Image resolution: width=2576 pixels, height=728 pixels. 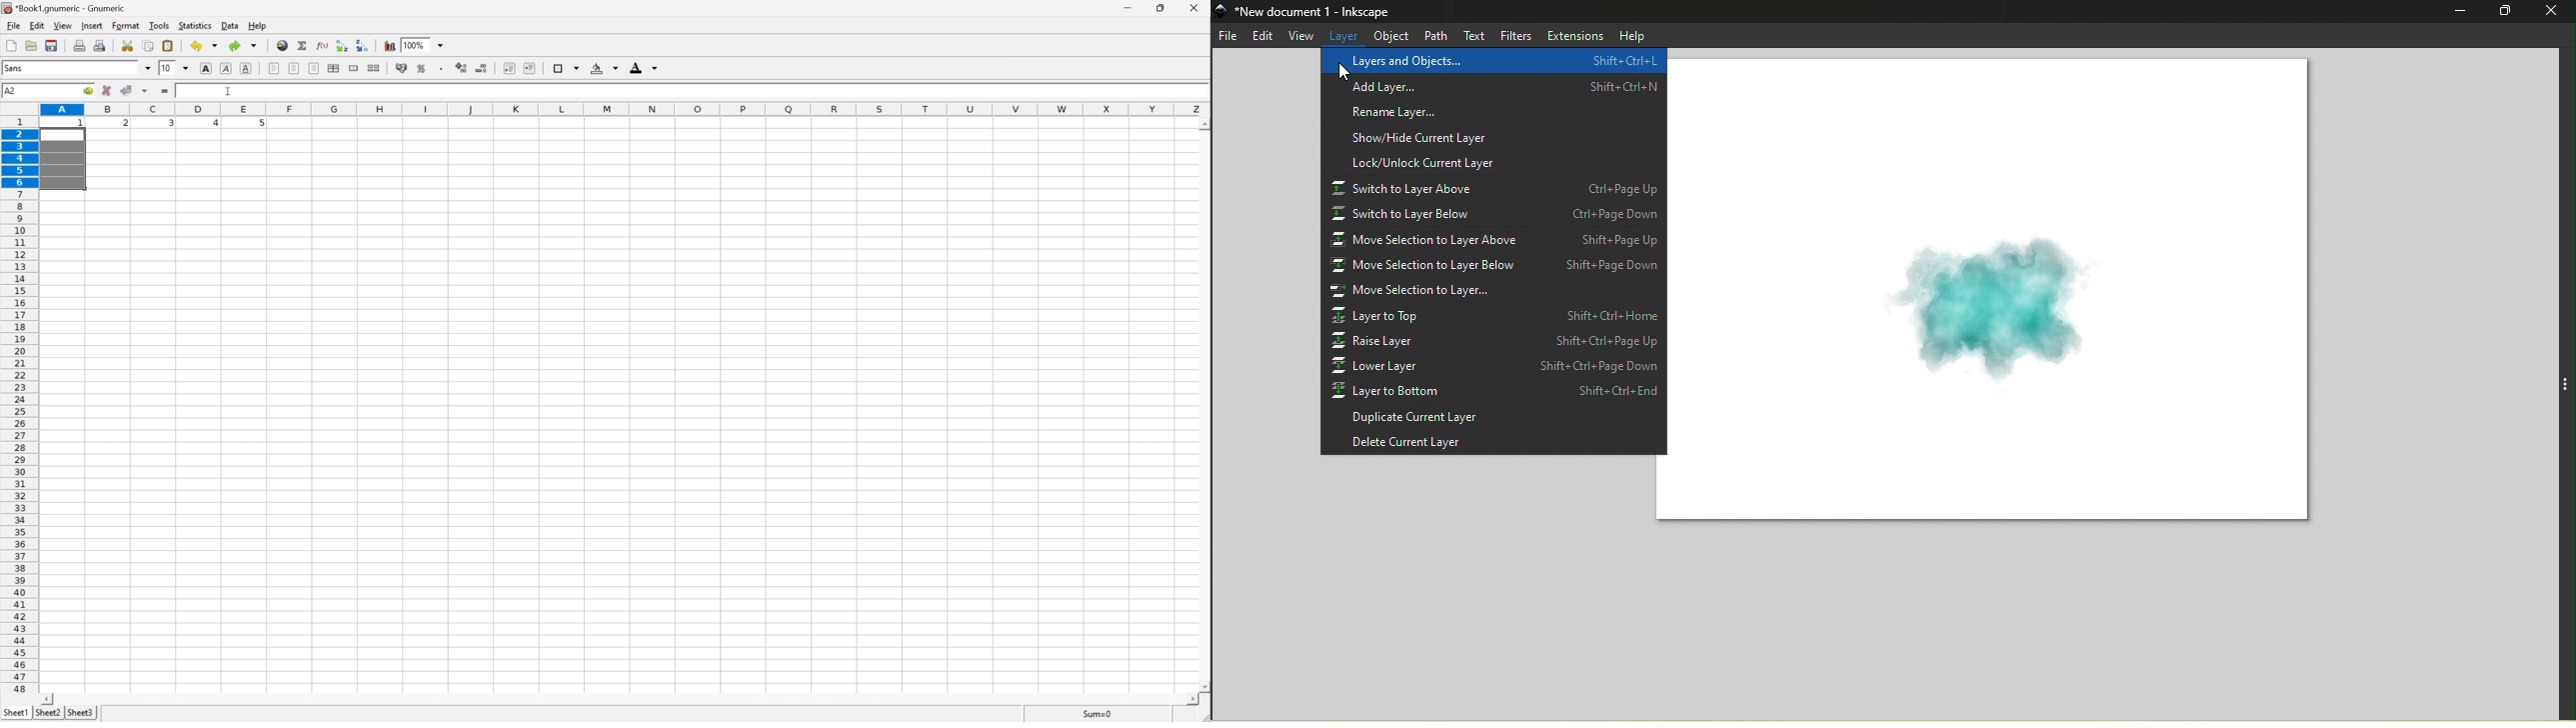 What do you see at coordinates (79, 45) in the screenshot?
I see `print` at bounding box center [79, 45].